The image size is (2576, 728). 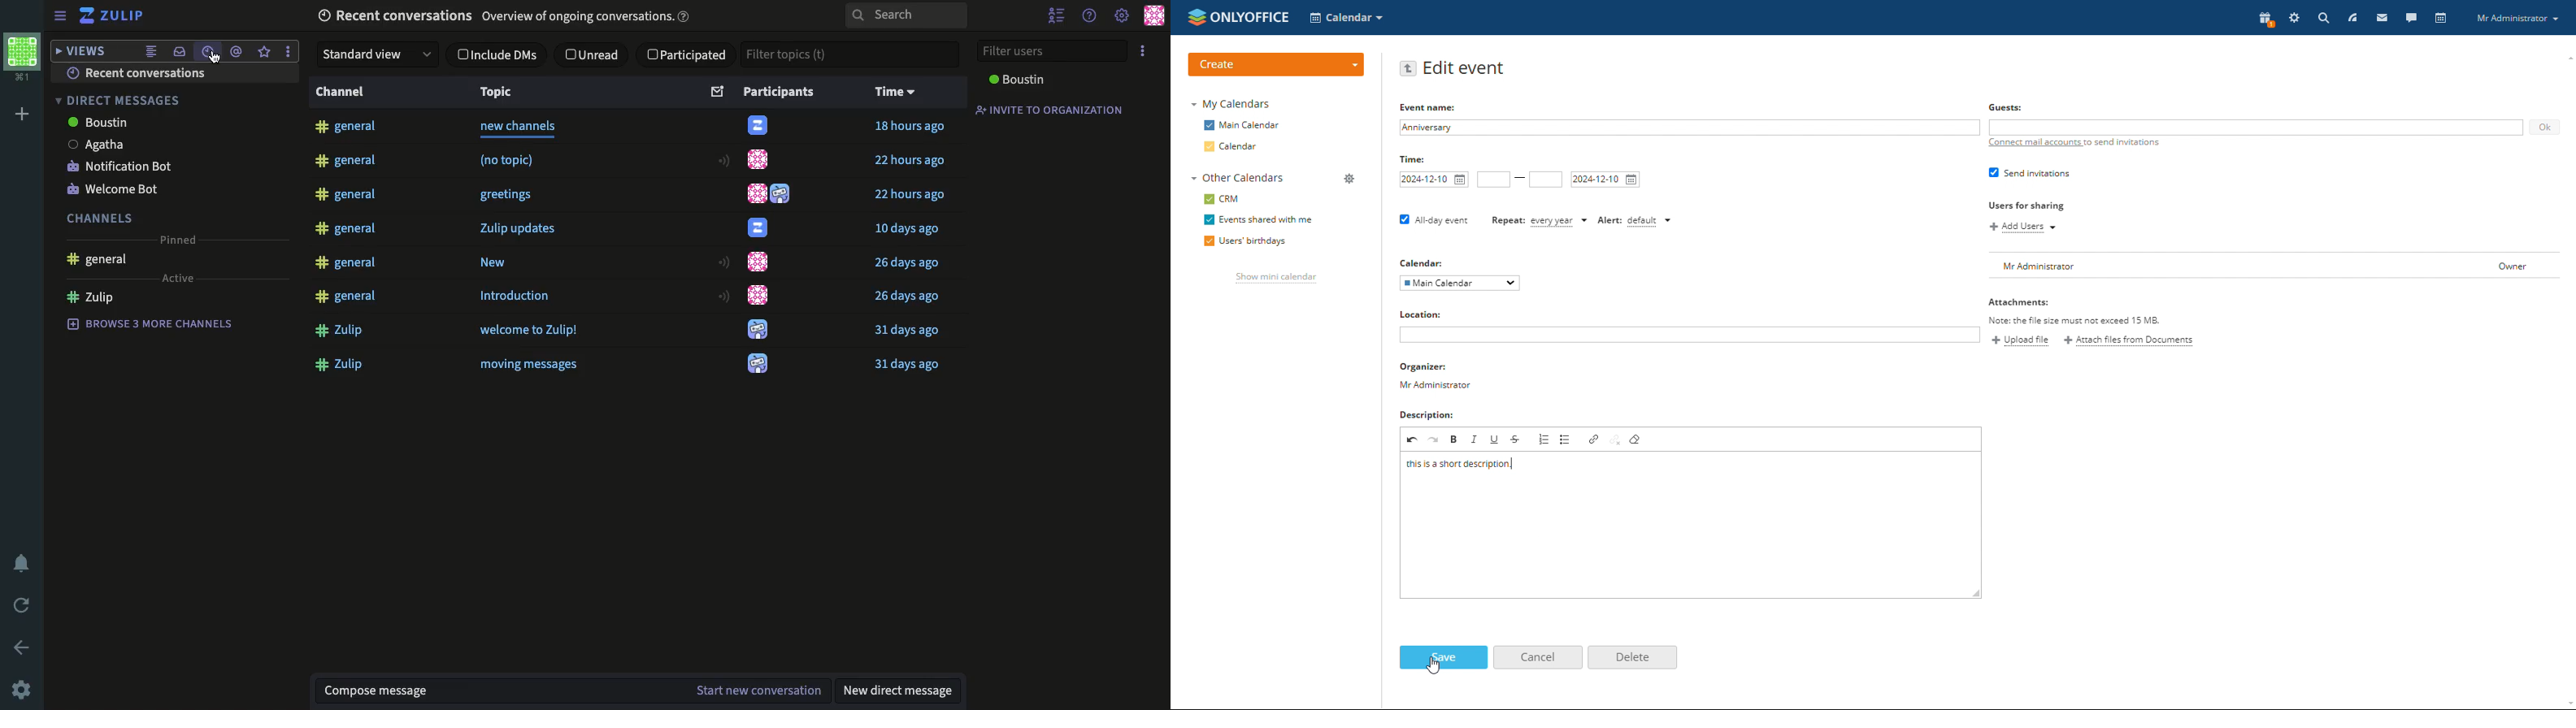 What do you see at coordinates (215, 60) in the screenshot?
I see `cursor` at bounding box center [215, 60].